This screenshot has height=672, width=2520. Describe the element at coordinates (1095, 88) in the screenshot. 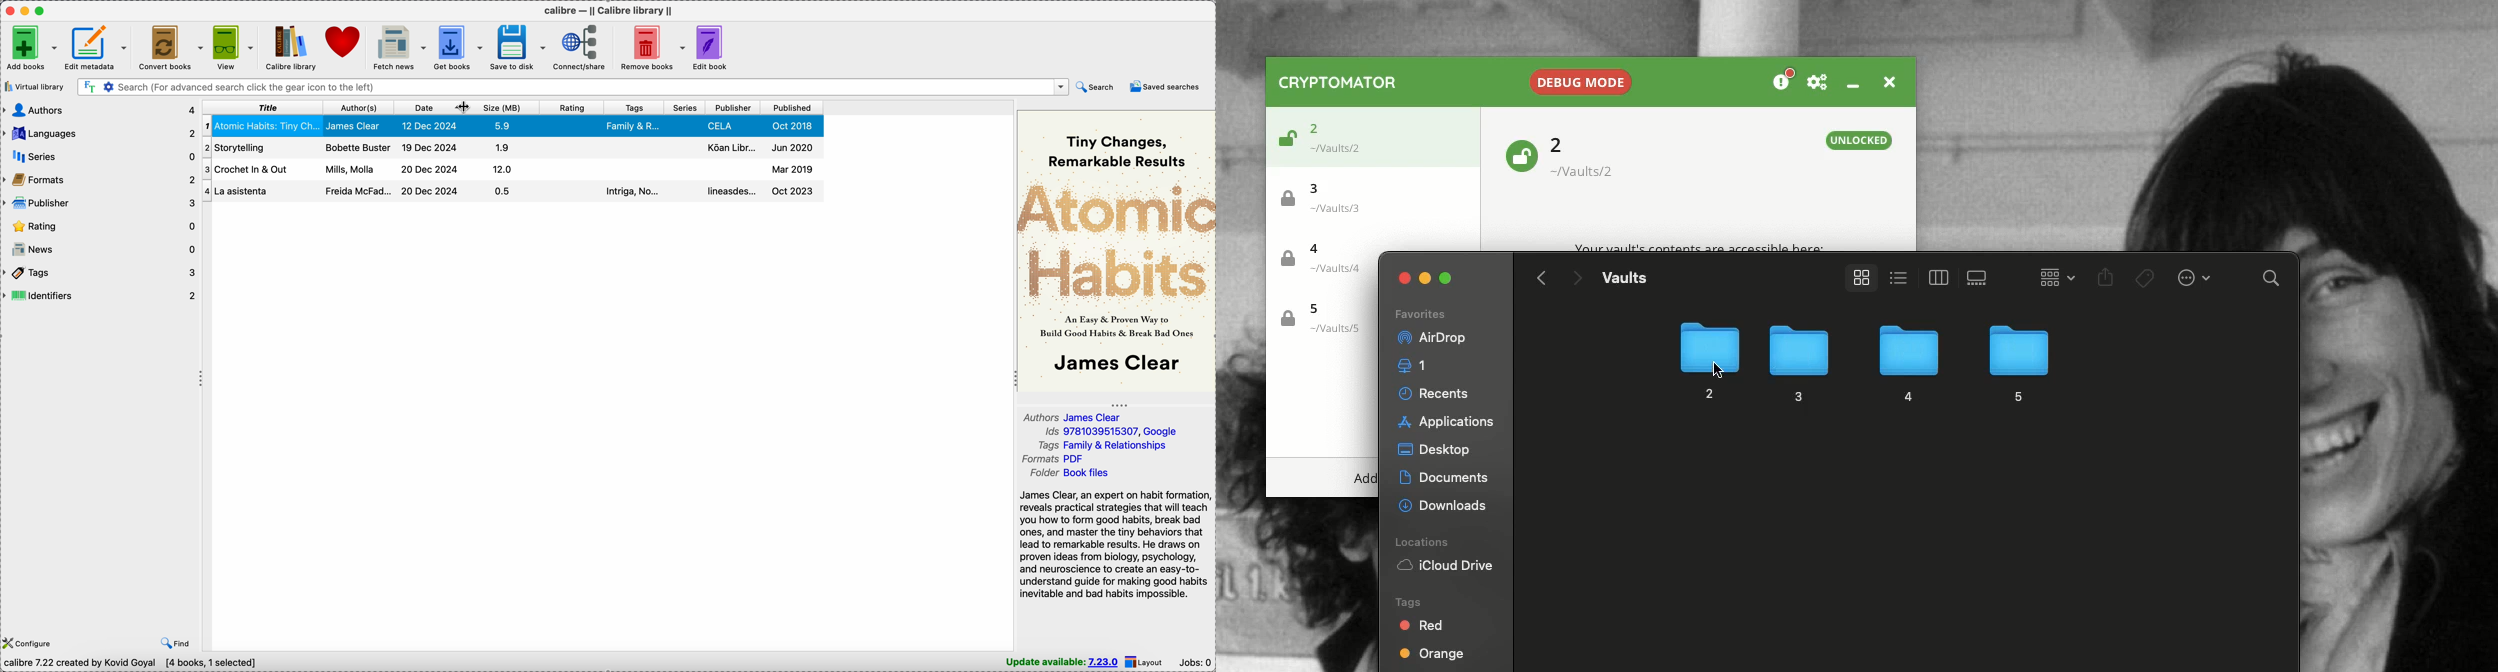

I see `search` at that location.